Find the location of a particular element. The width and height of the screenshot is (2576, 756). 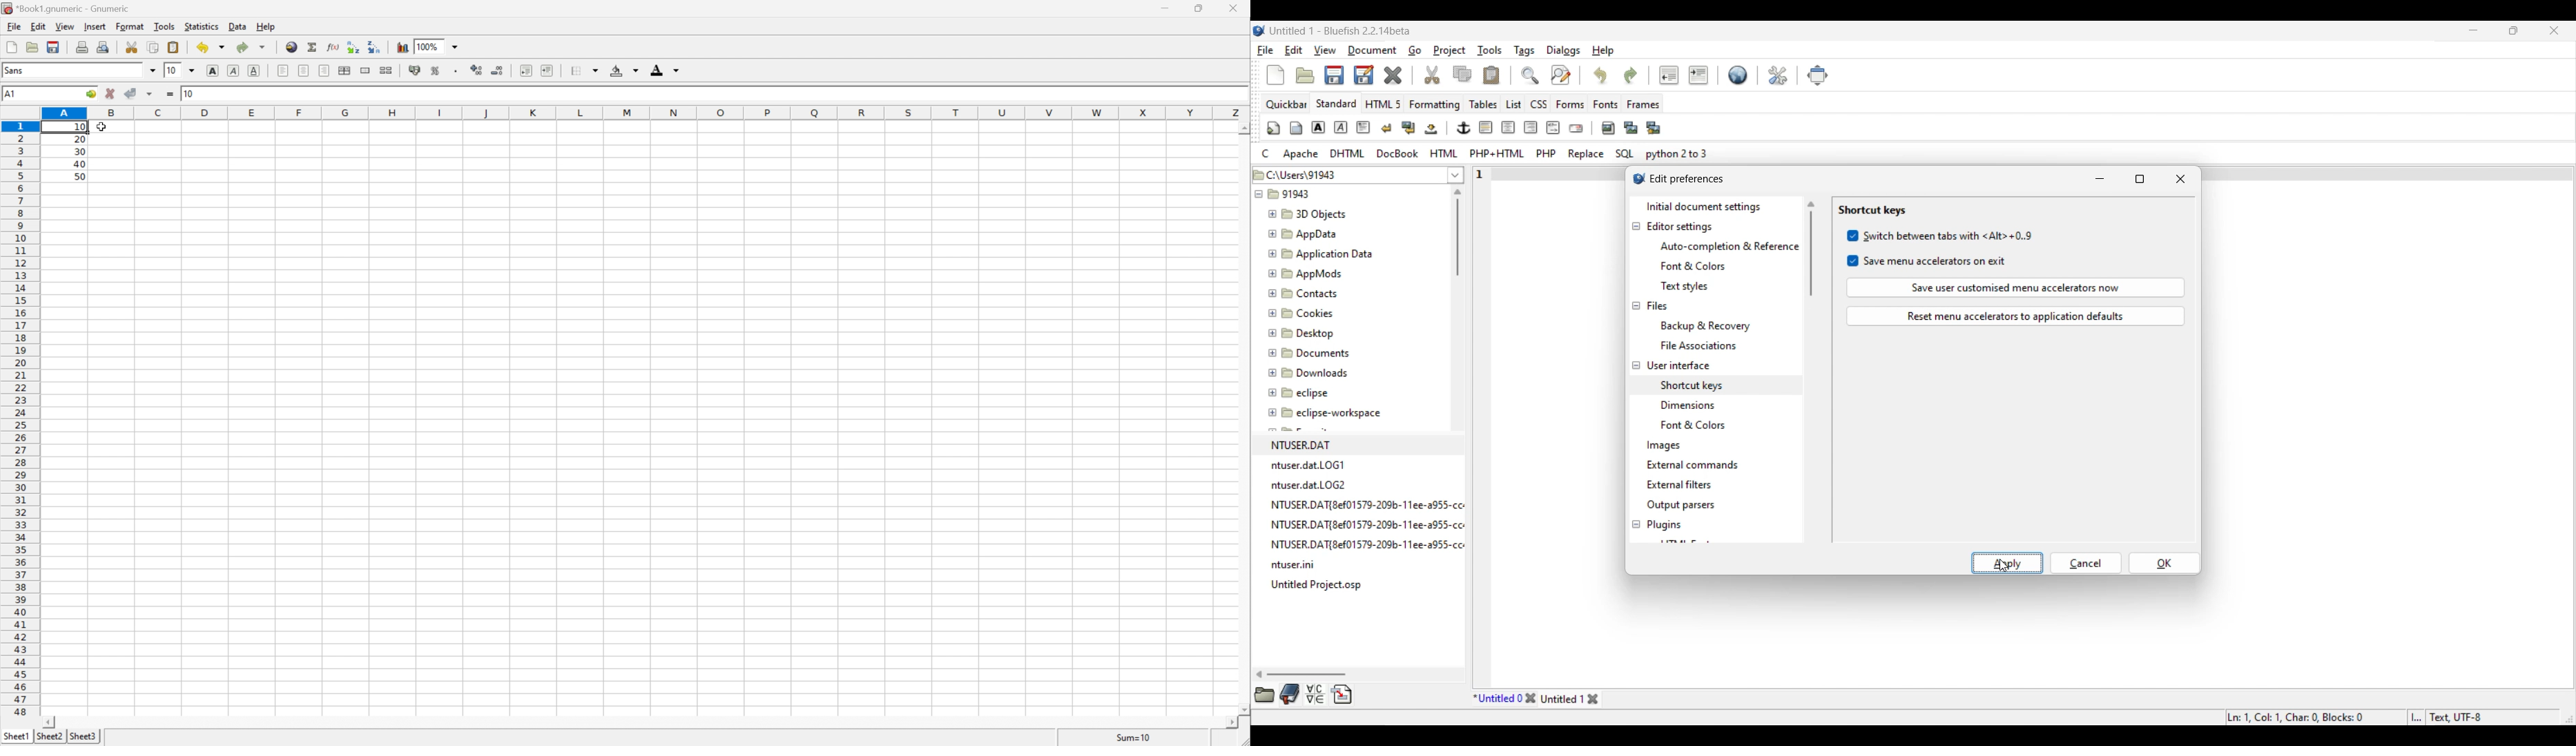

Increase the number of decimals displayed is located at coordinates (475, 69).